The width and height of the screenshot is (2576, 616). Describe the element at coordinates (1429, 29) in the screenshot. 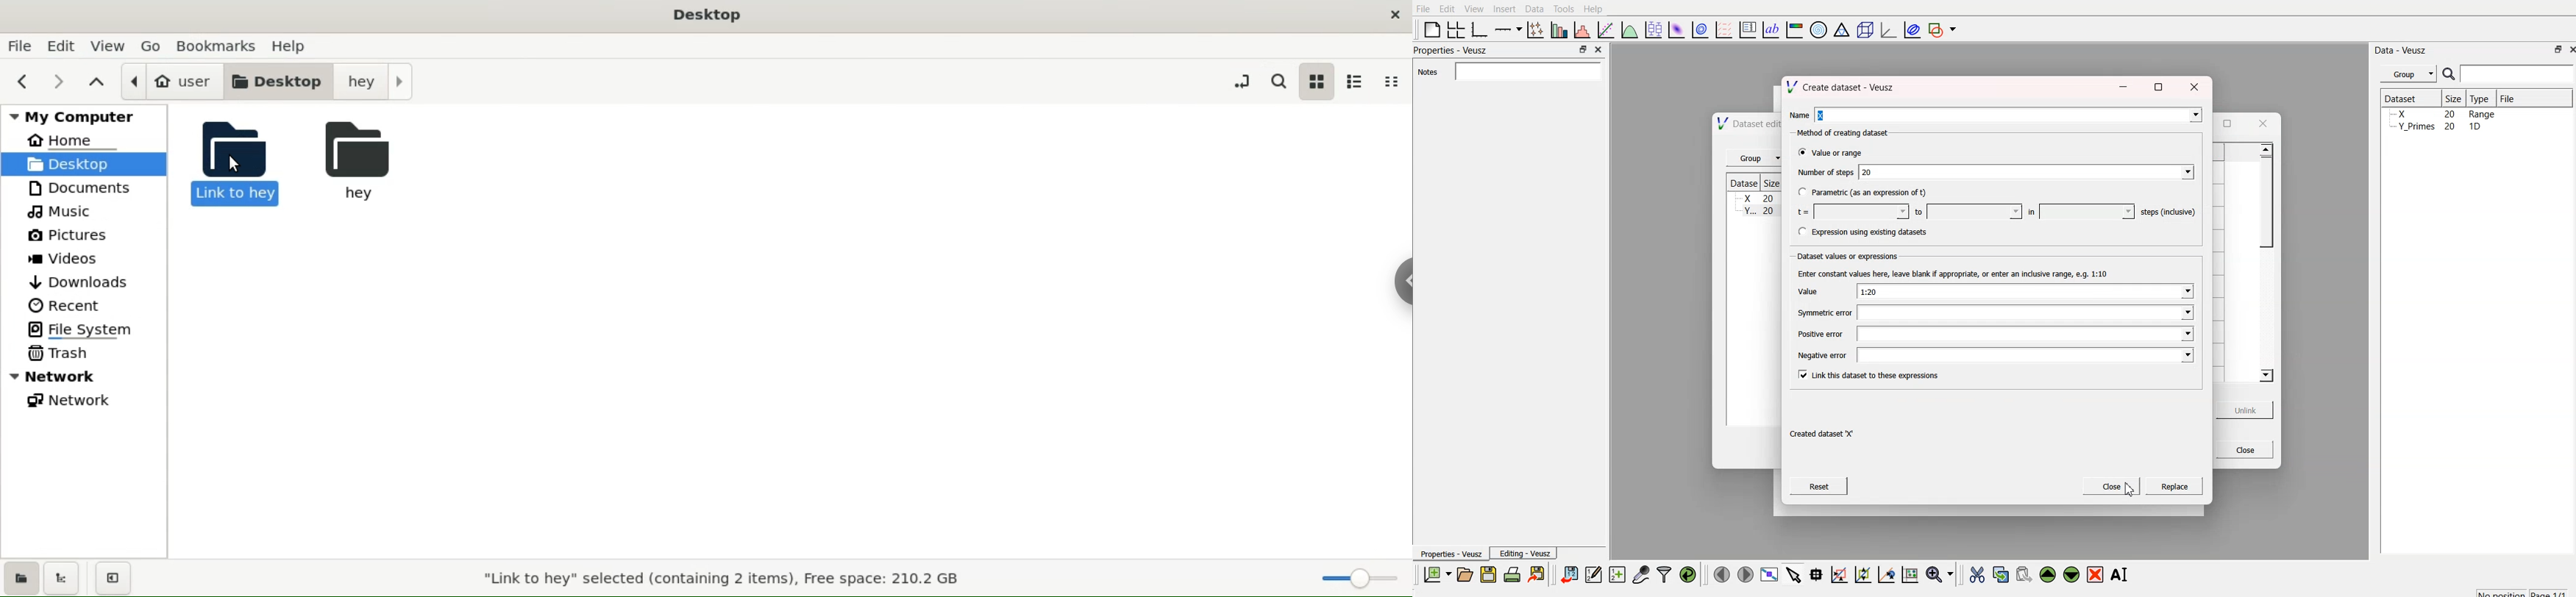

I see `blank page` at that location.